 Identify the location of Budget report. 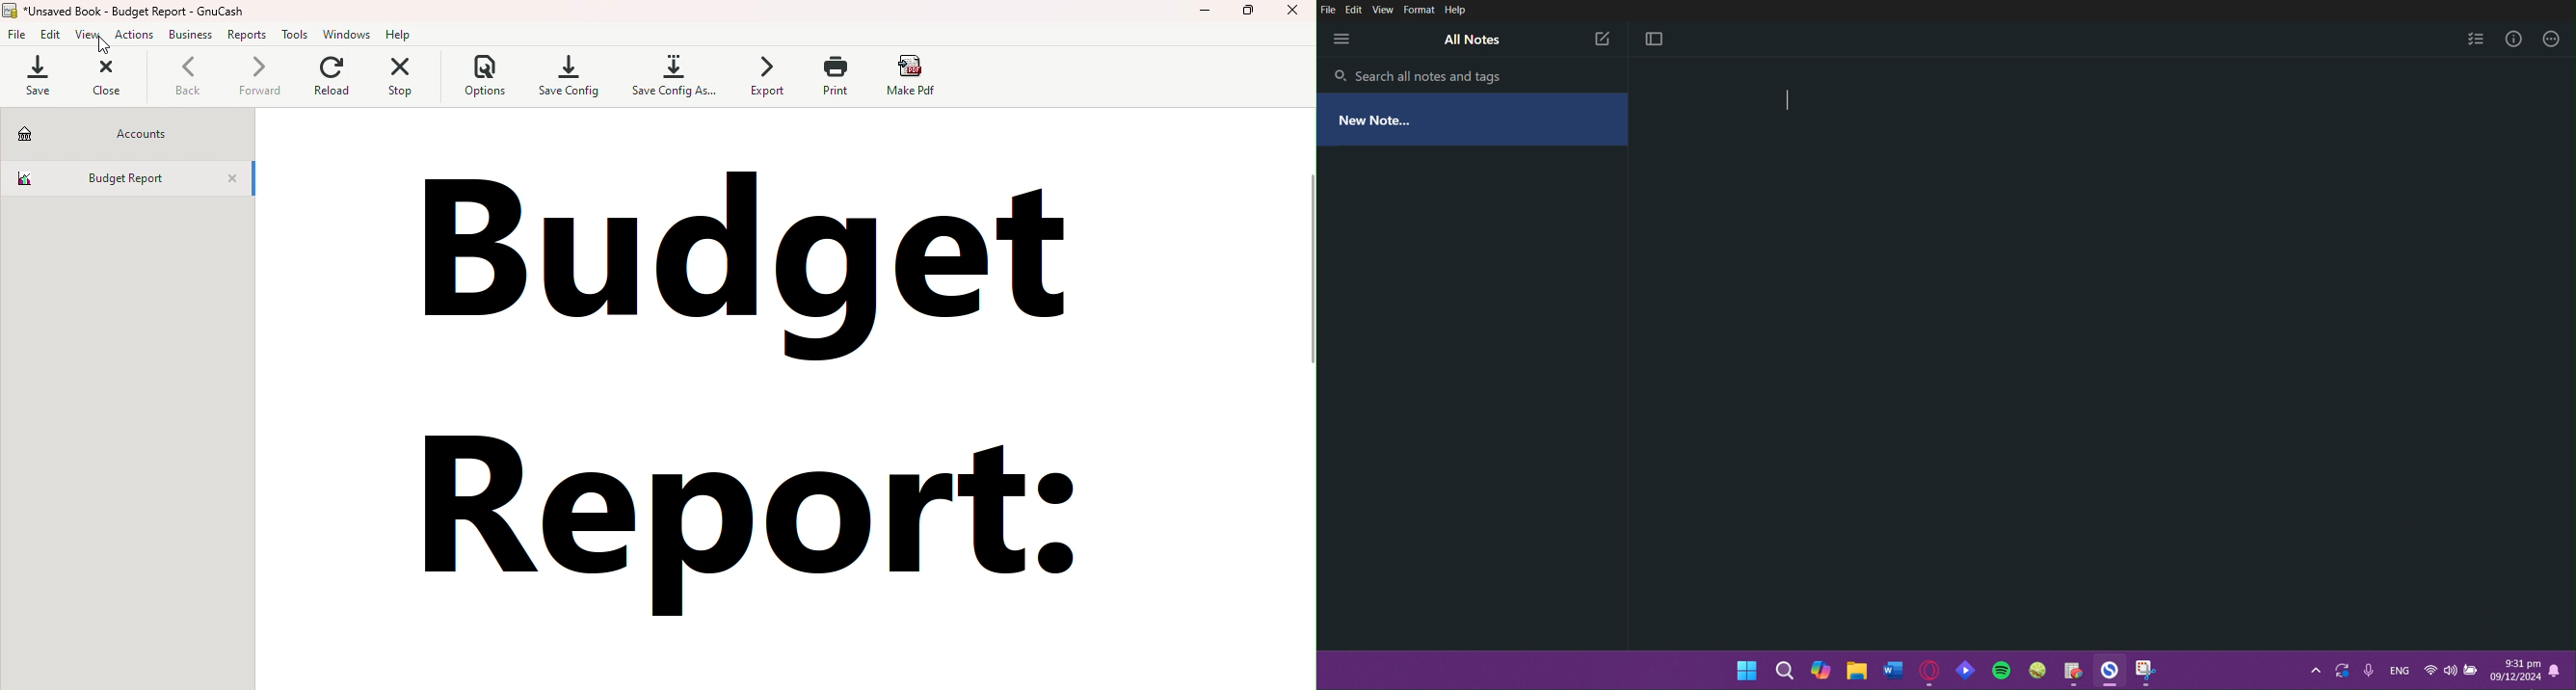
(753, 406).